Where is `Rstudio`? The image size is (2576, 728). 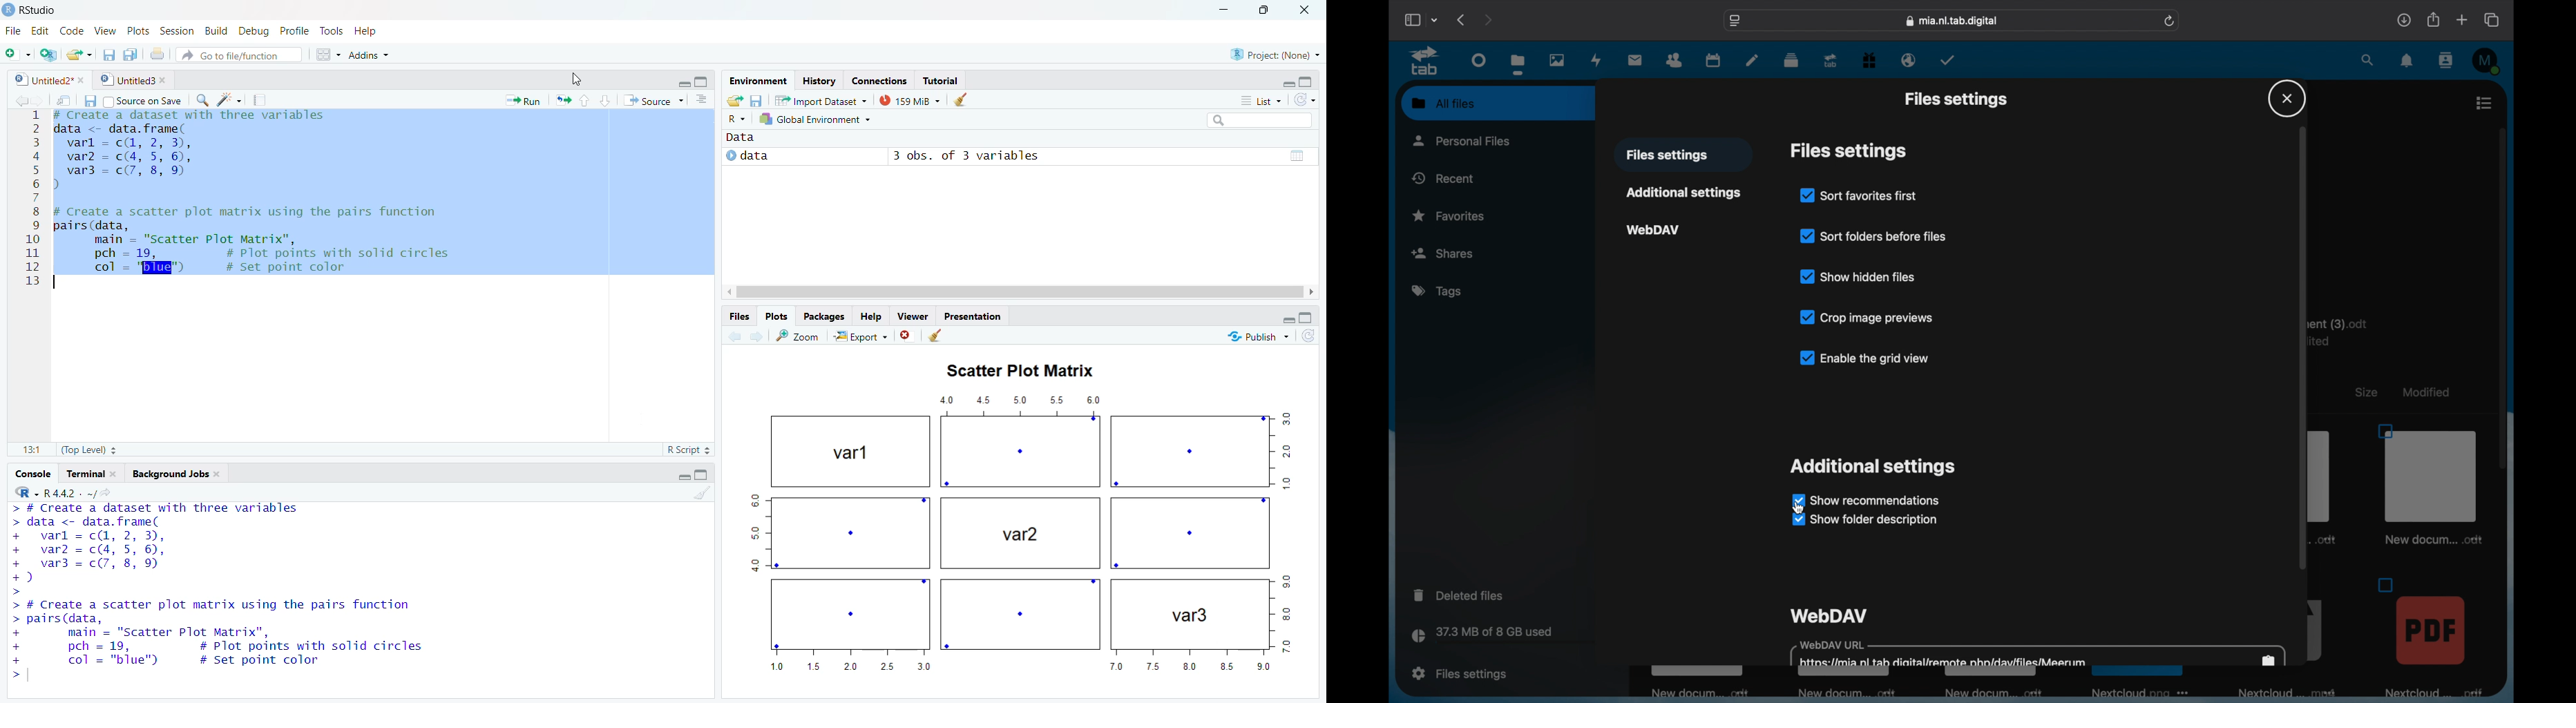
Rstudio is located at coordinates (41, 8).